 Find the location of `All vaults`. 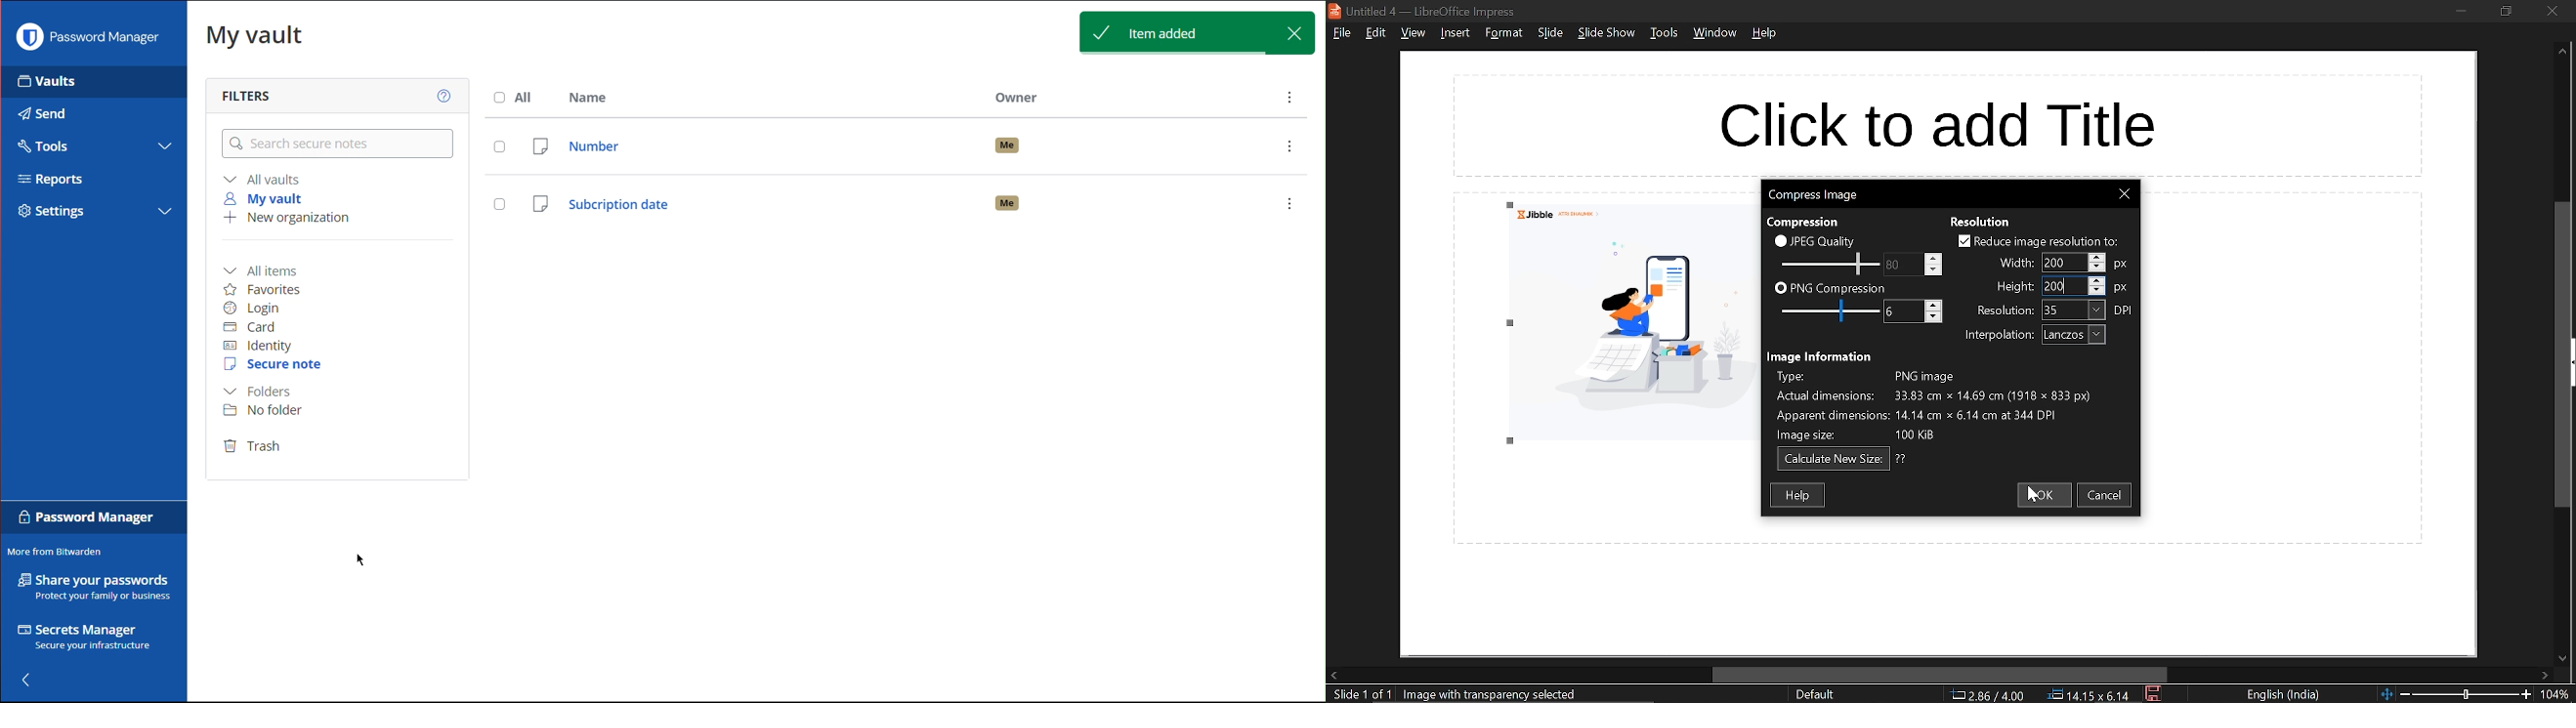

All vaults is located at coordinates (264, 179).